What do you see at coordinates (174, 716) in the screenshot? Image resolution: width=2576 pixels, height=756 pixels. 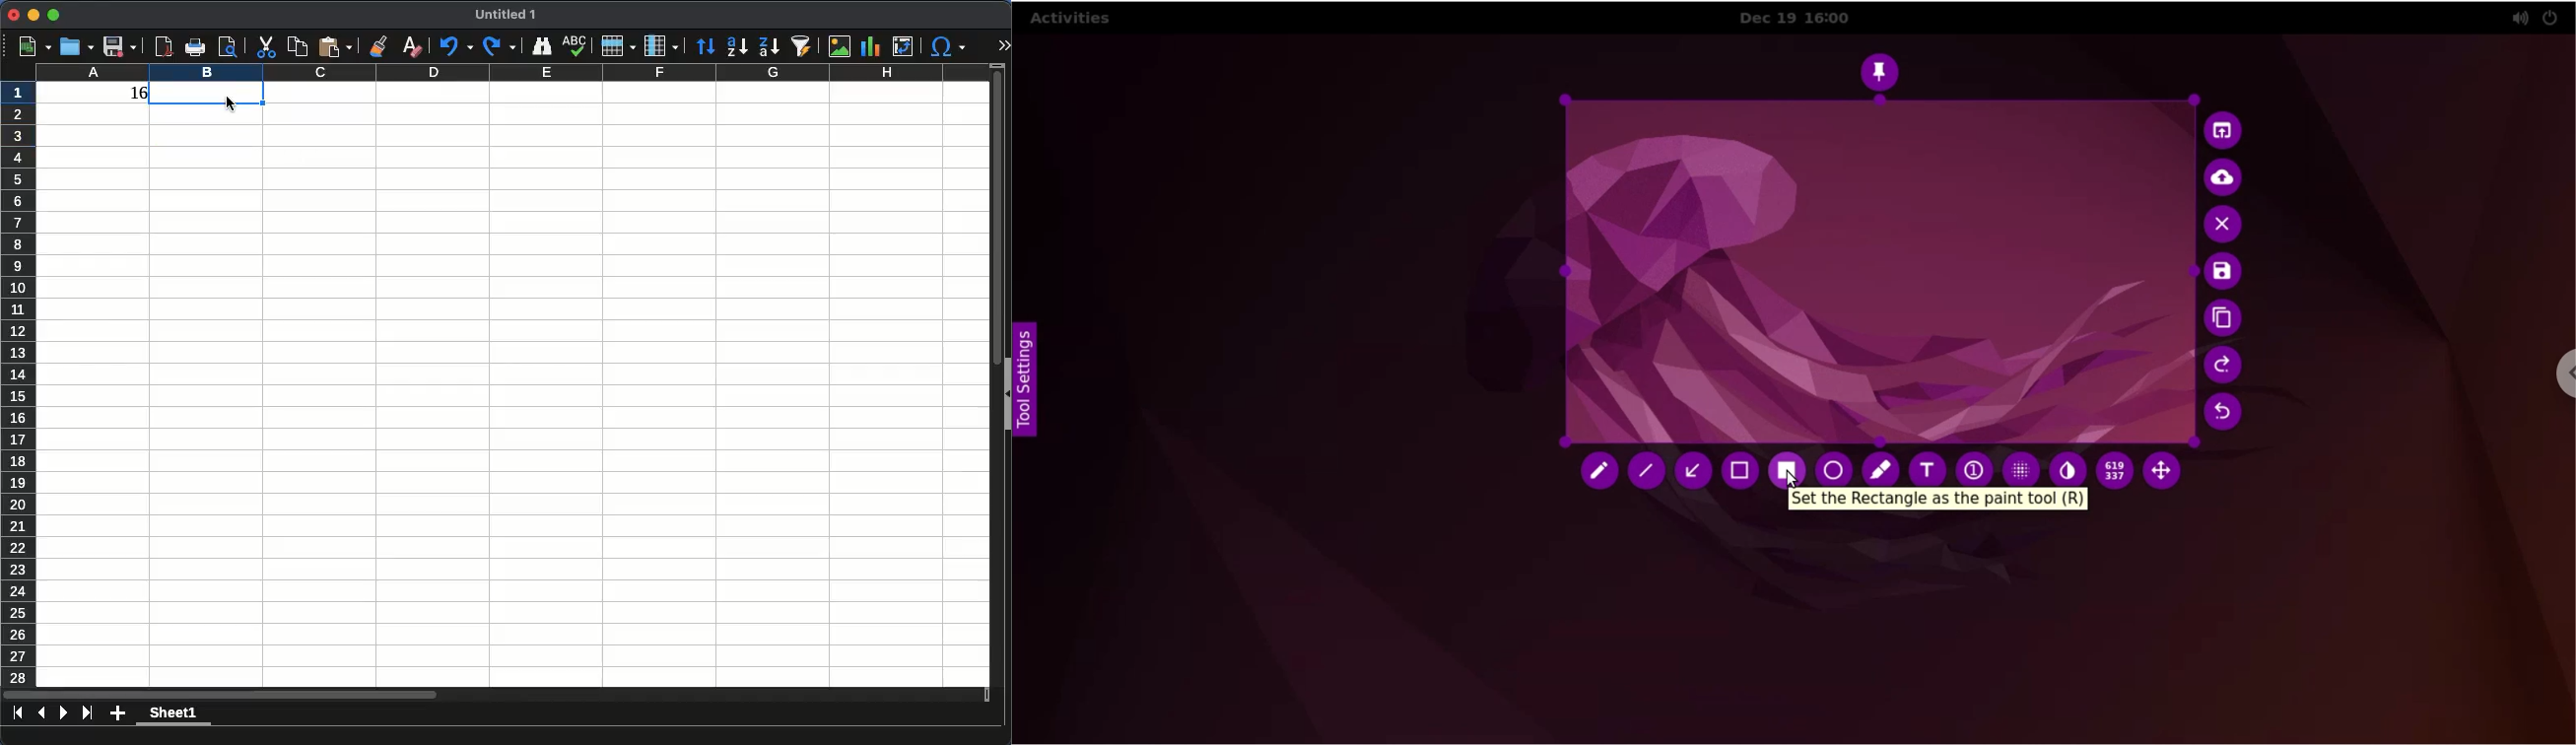 I see `sheet1` at bounding box center [174, 716].